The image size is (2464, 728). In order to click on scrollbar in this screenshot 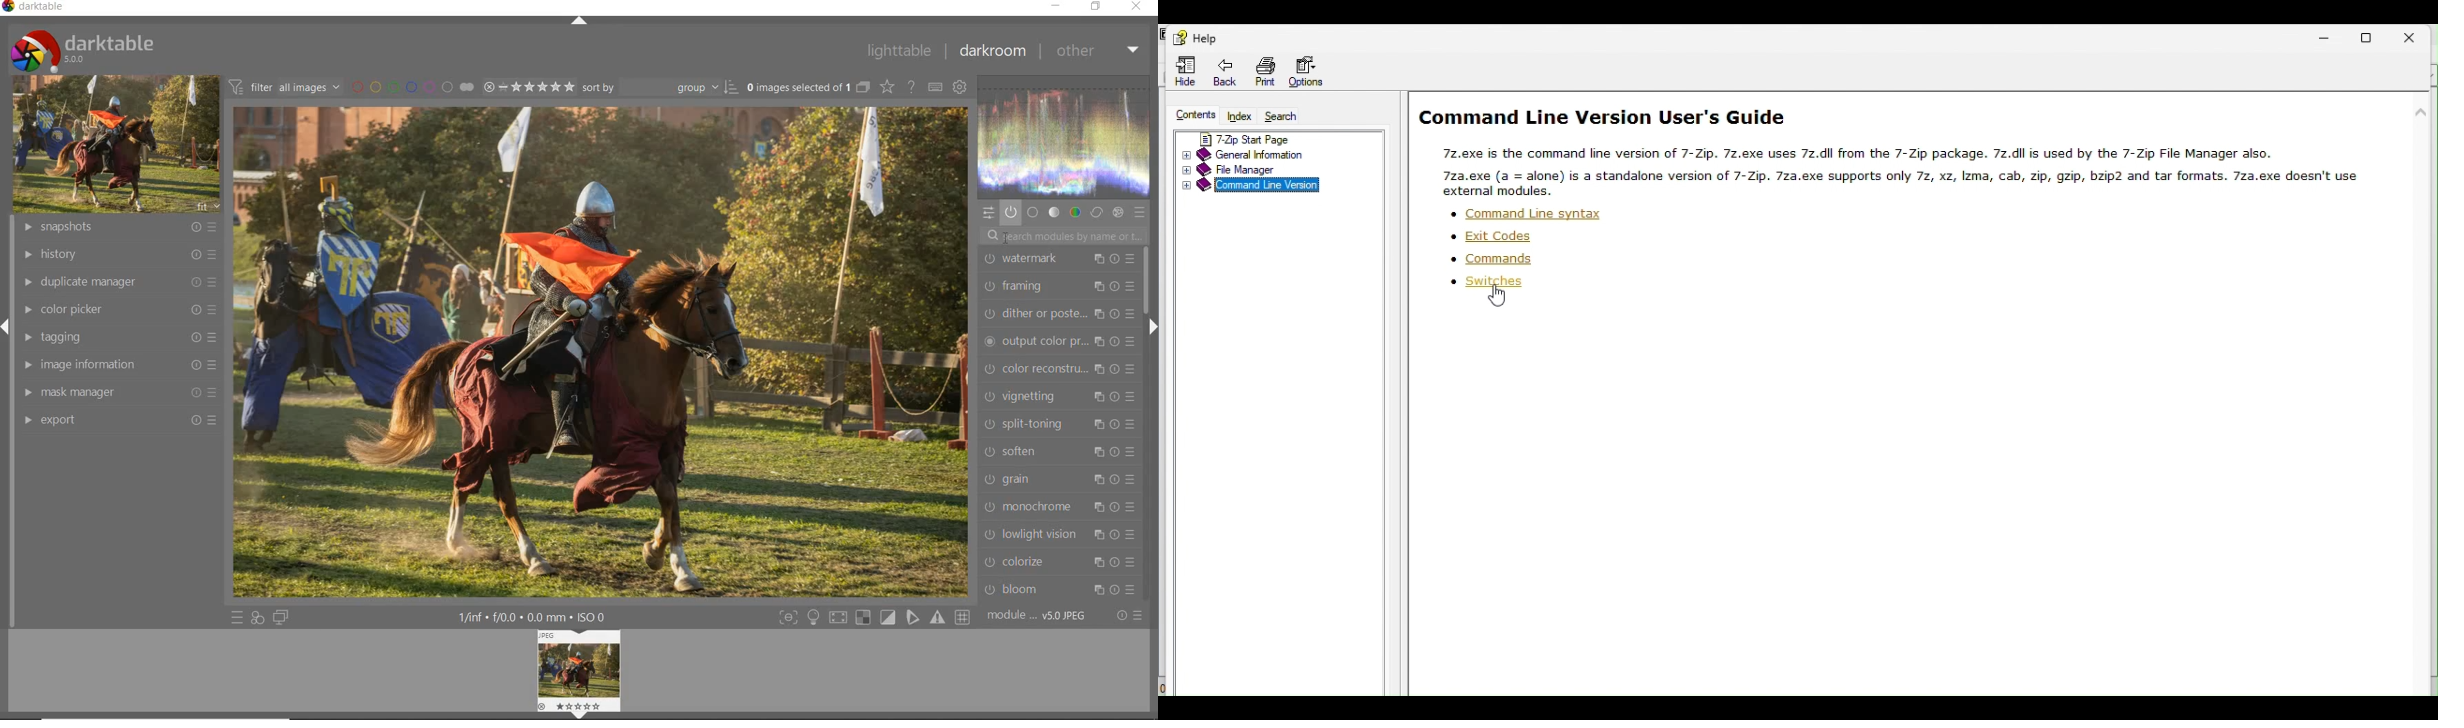, I will do `click(1145, 280)`.